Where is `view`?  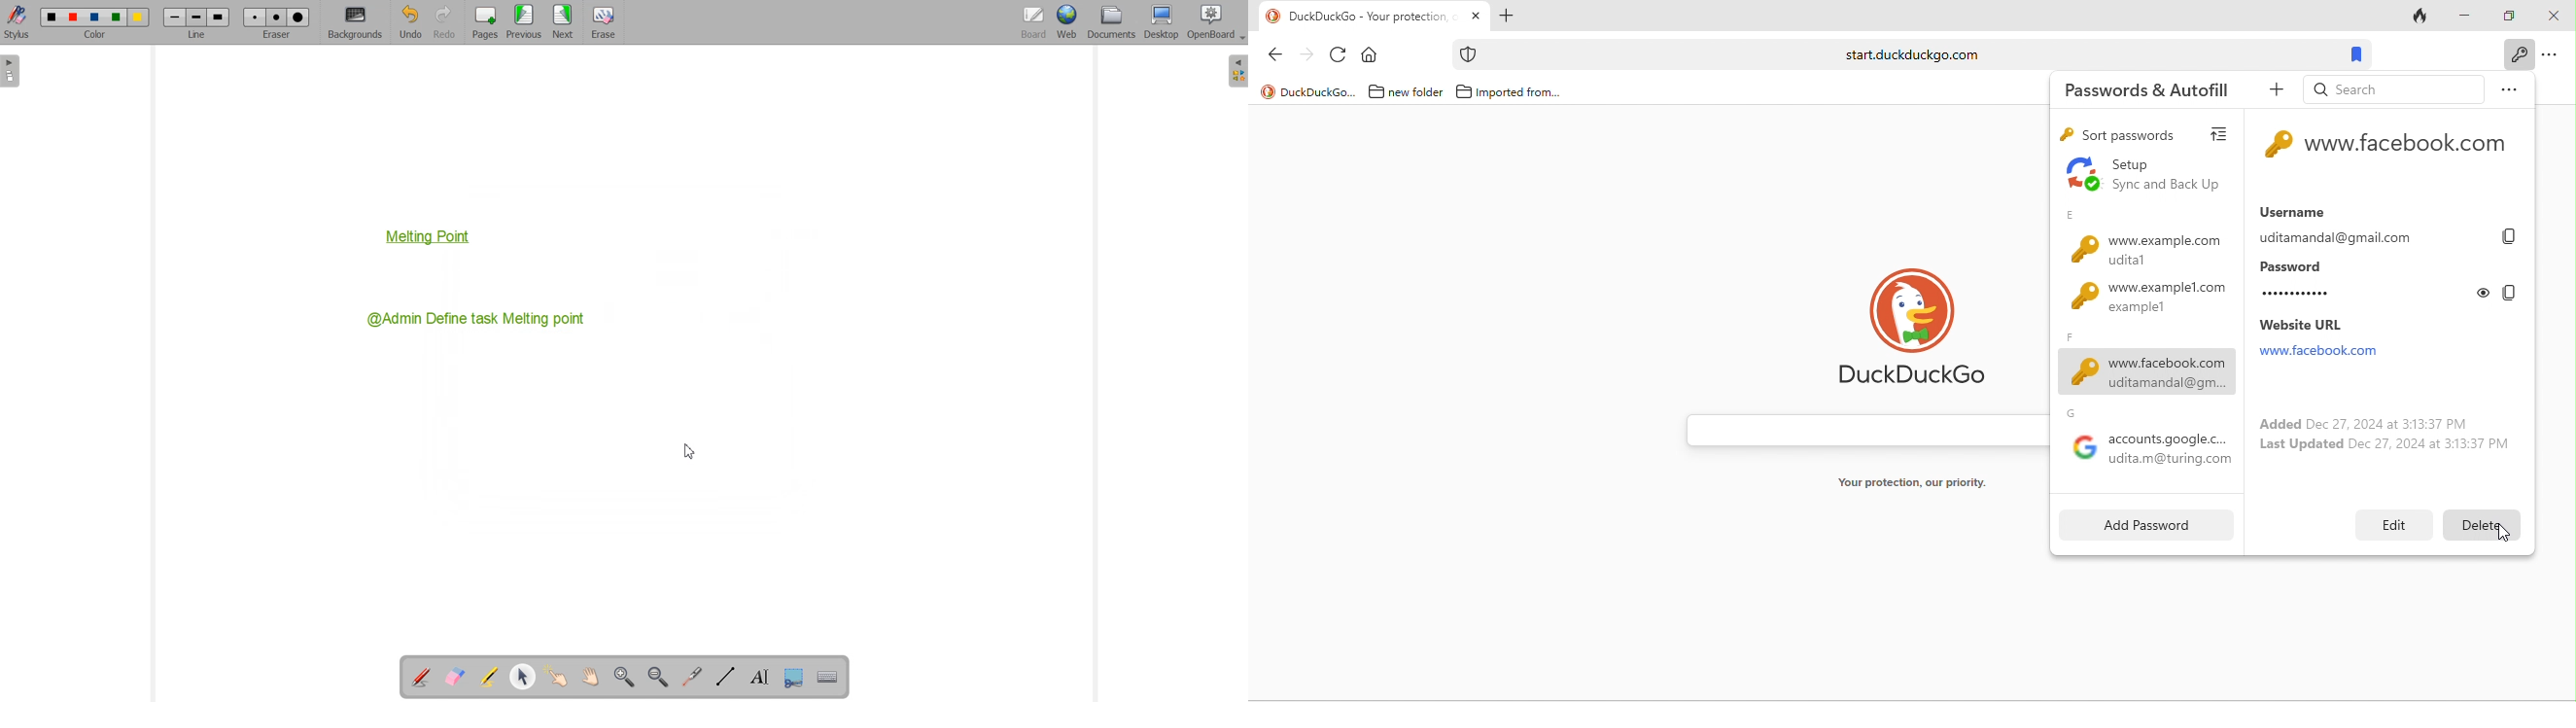 view is located at coordinates (2225, 135).